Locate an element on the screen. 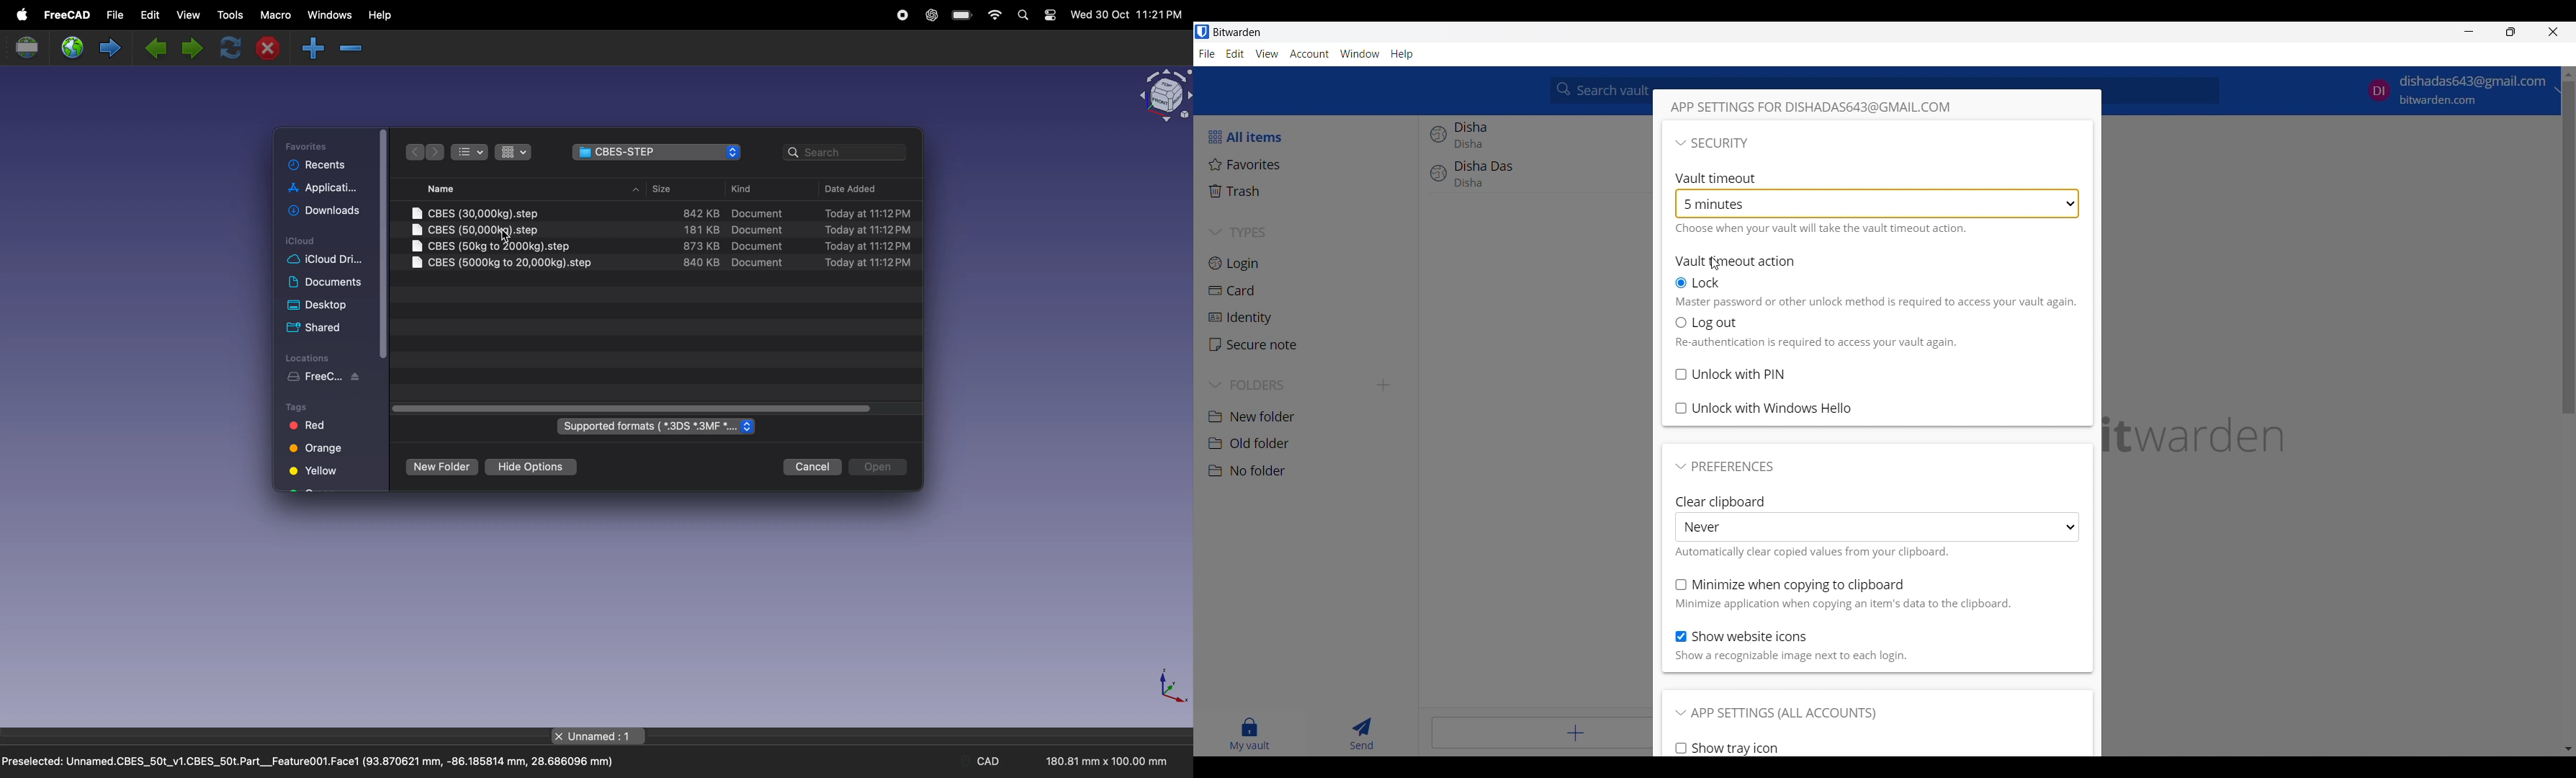  hide options is located at coordinates (529, 468).